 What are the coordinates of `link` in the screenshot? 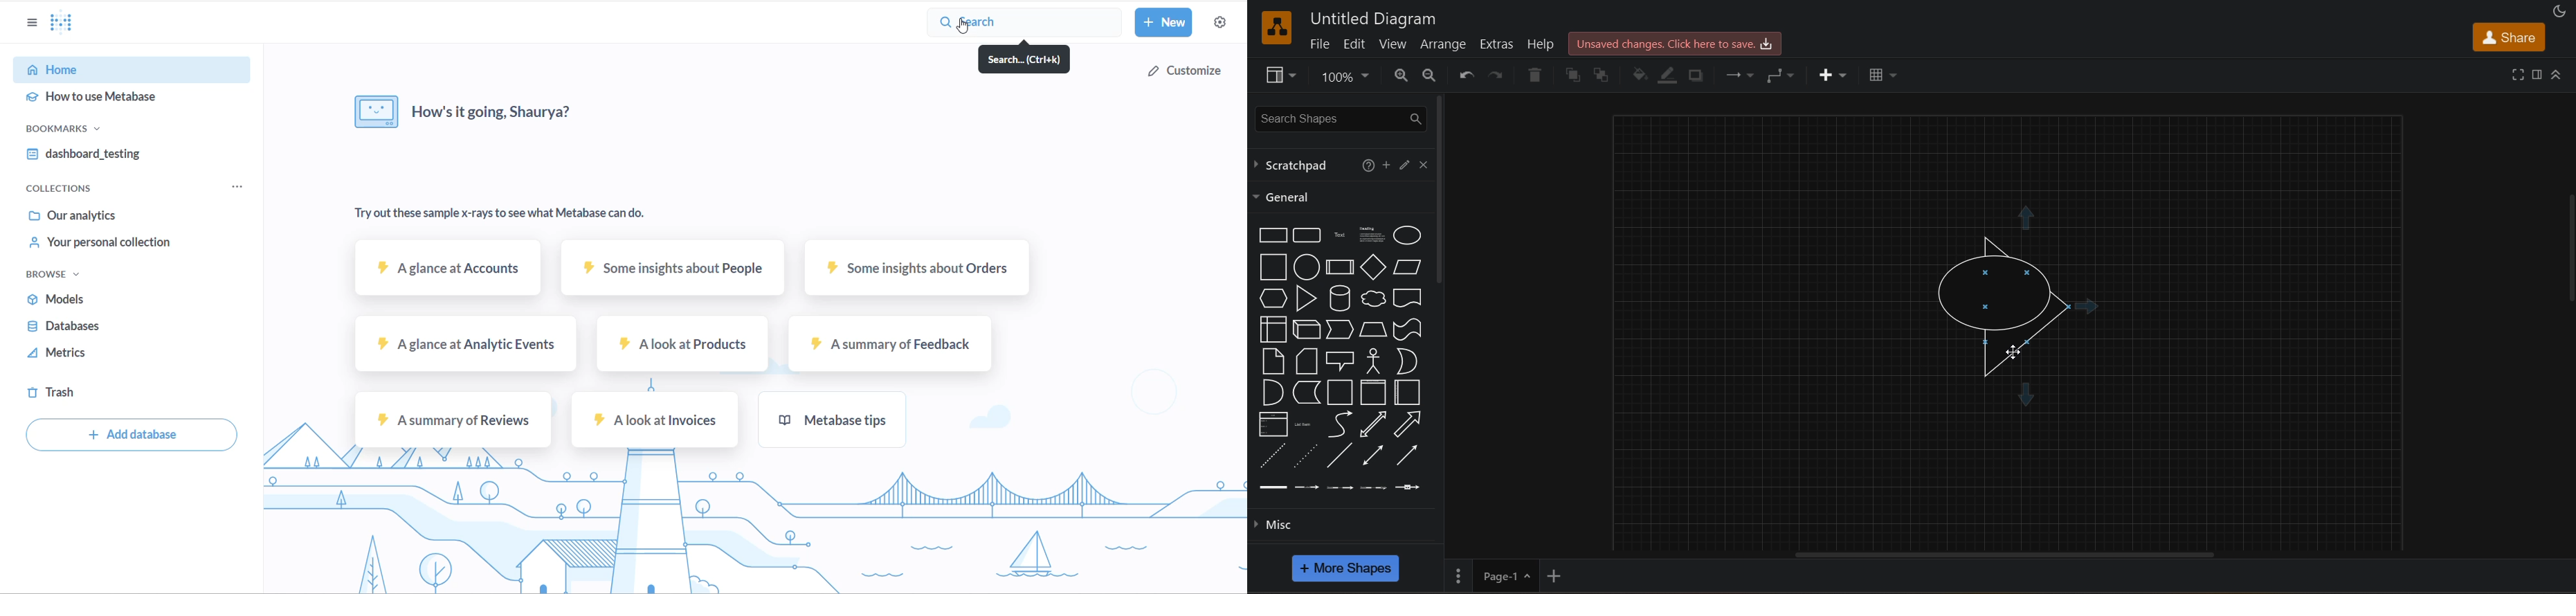 It's located at (1273, 487).